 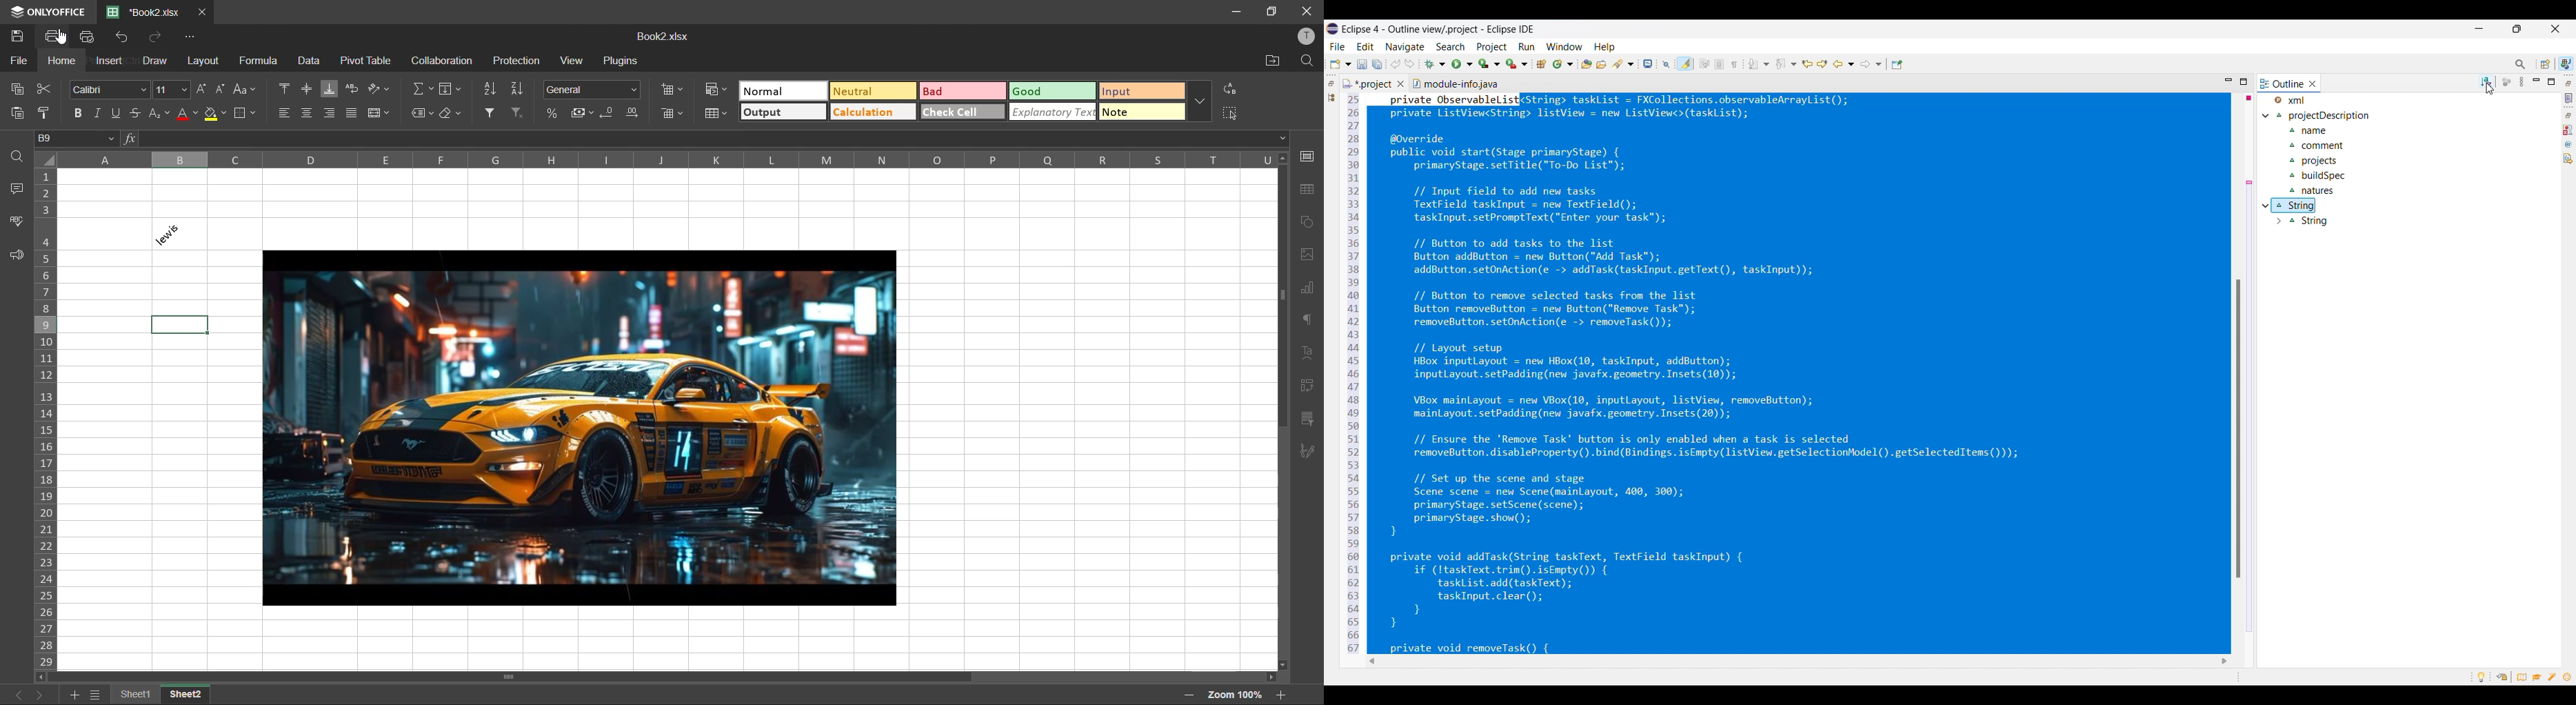 What do you see at coordinates (1366, 47) in the screenshot?
I see `Edit menu` at bounding box center [1366, 47].